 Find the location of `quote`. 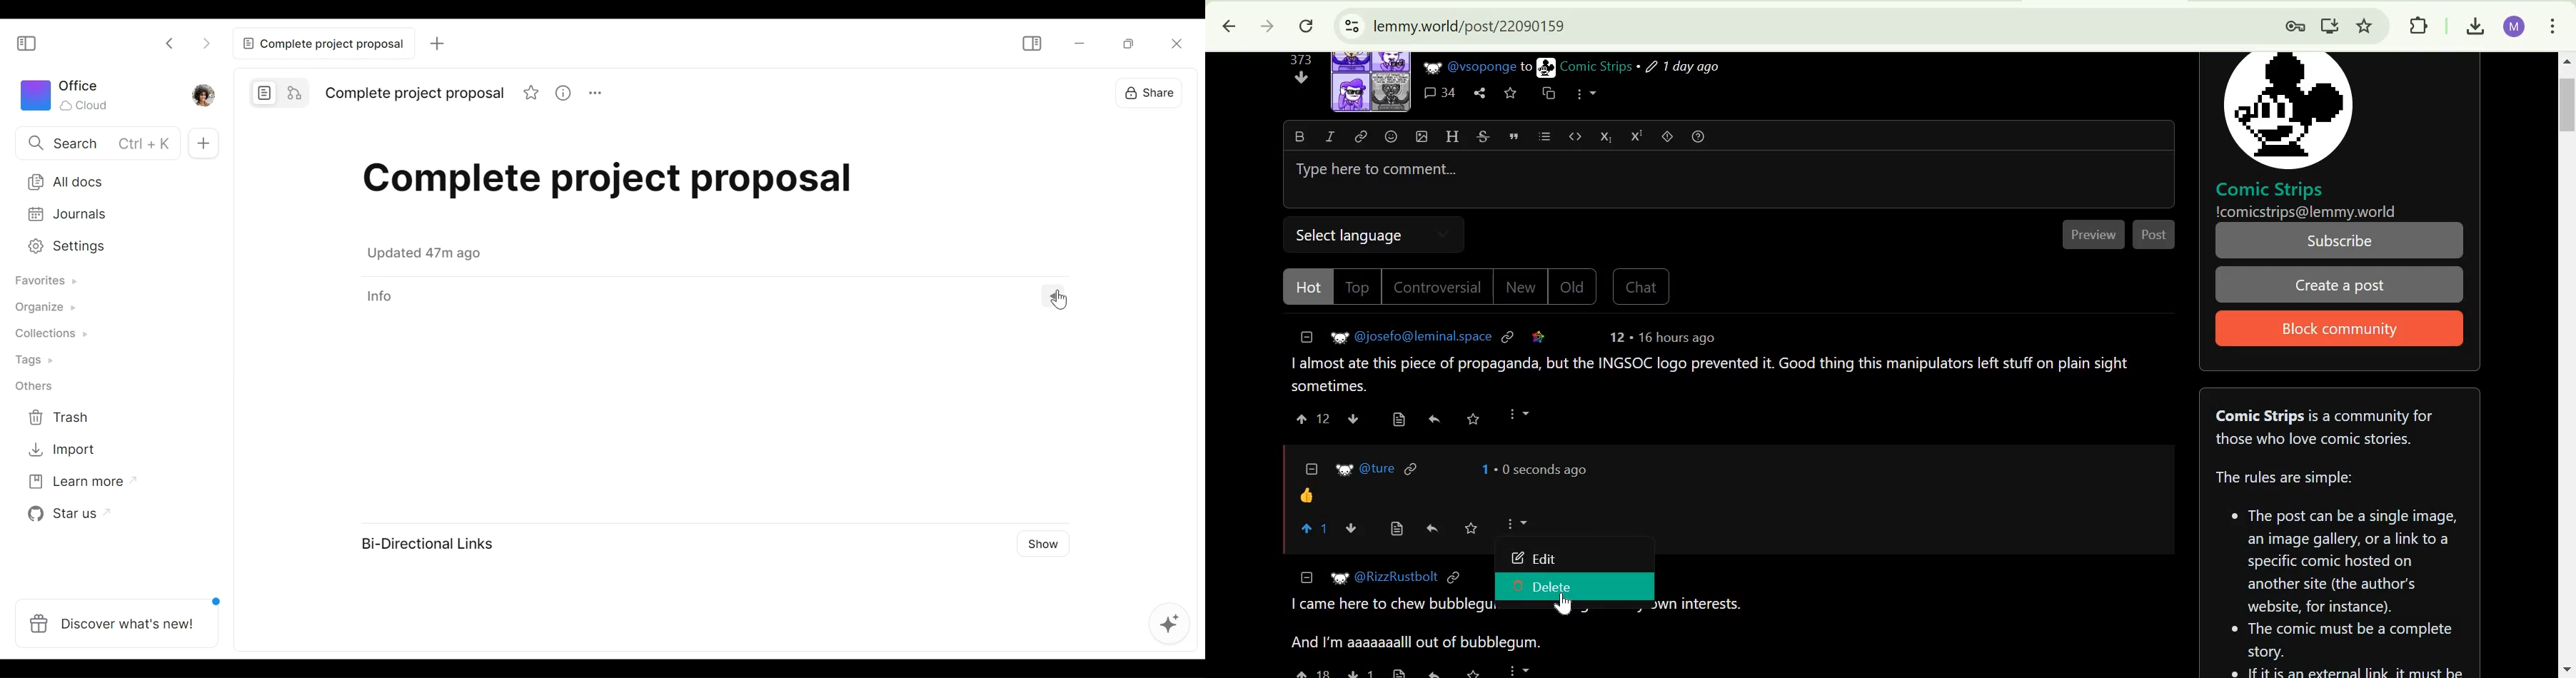

quote is located at coordinates (1514, 136).